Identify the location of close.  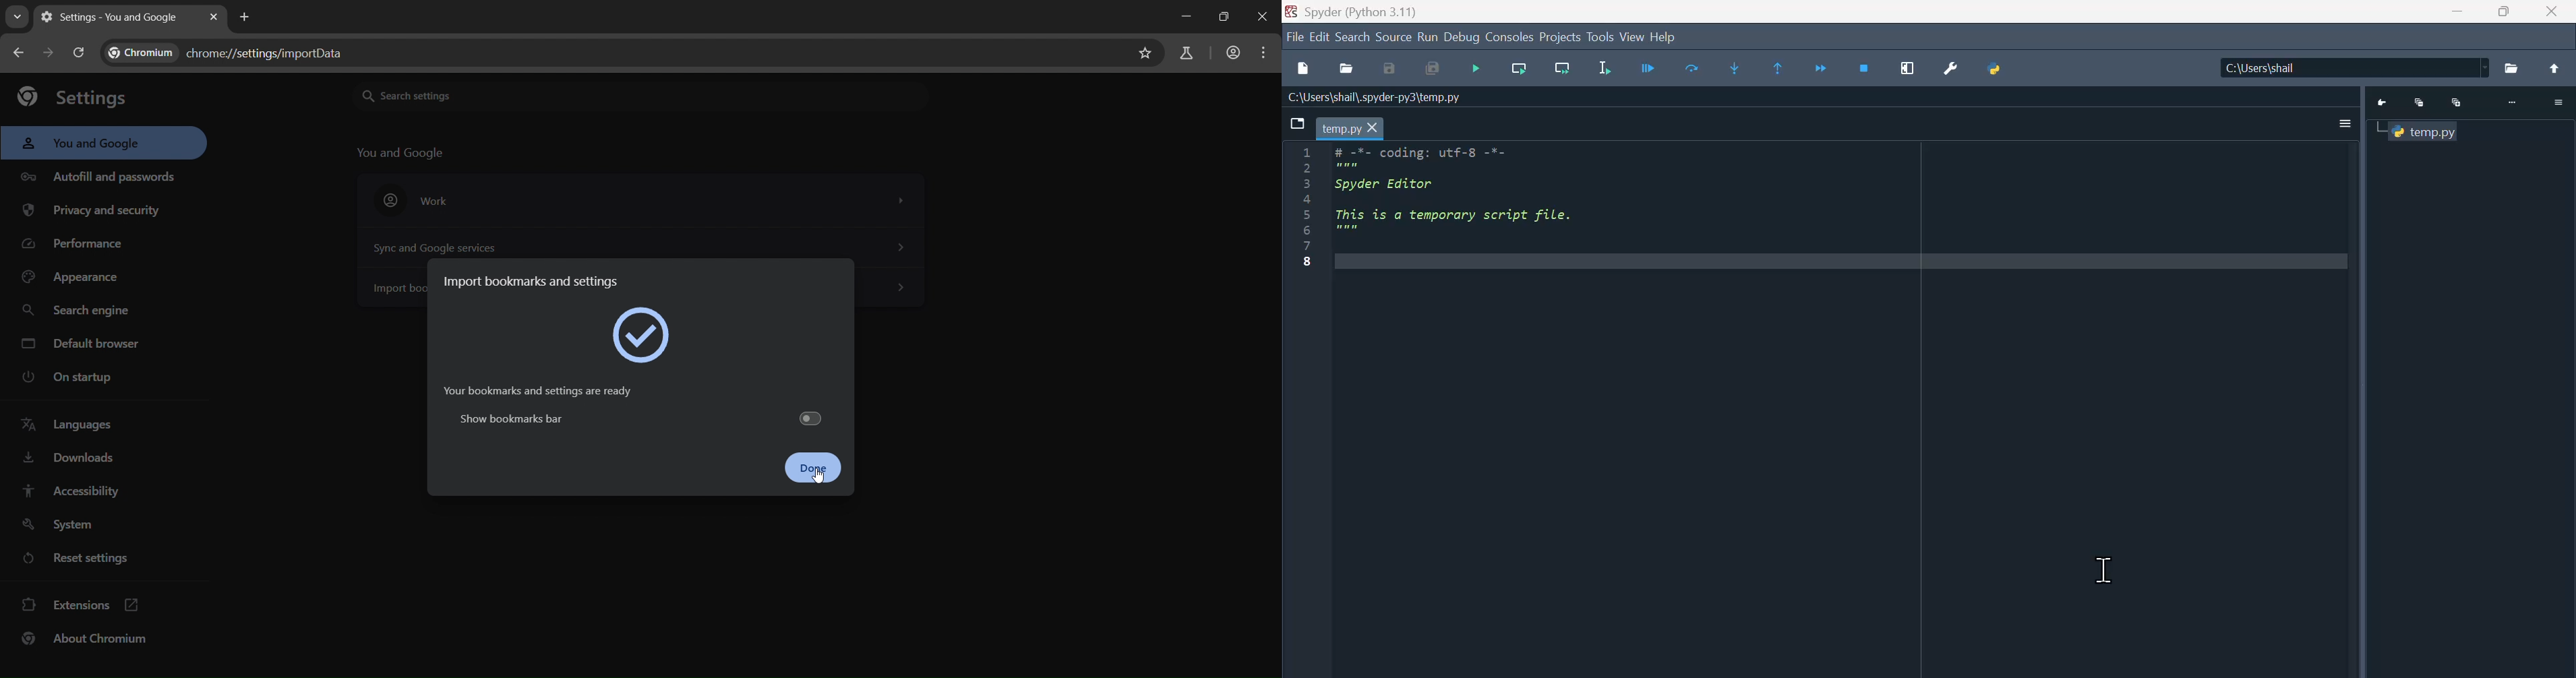
(2551, 11).